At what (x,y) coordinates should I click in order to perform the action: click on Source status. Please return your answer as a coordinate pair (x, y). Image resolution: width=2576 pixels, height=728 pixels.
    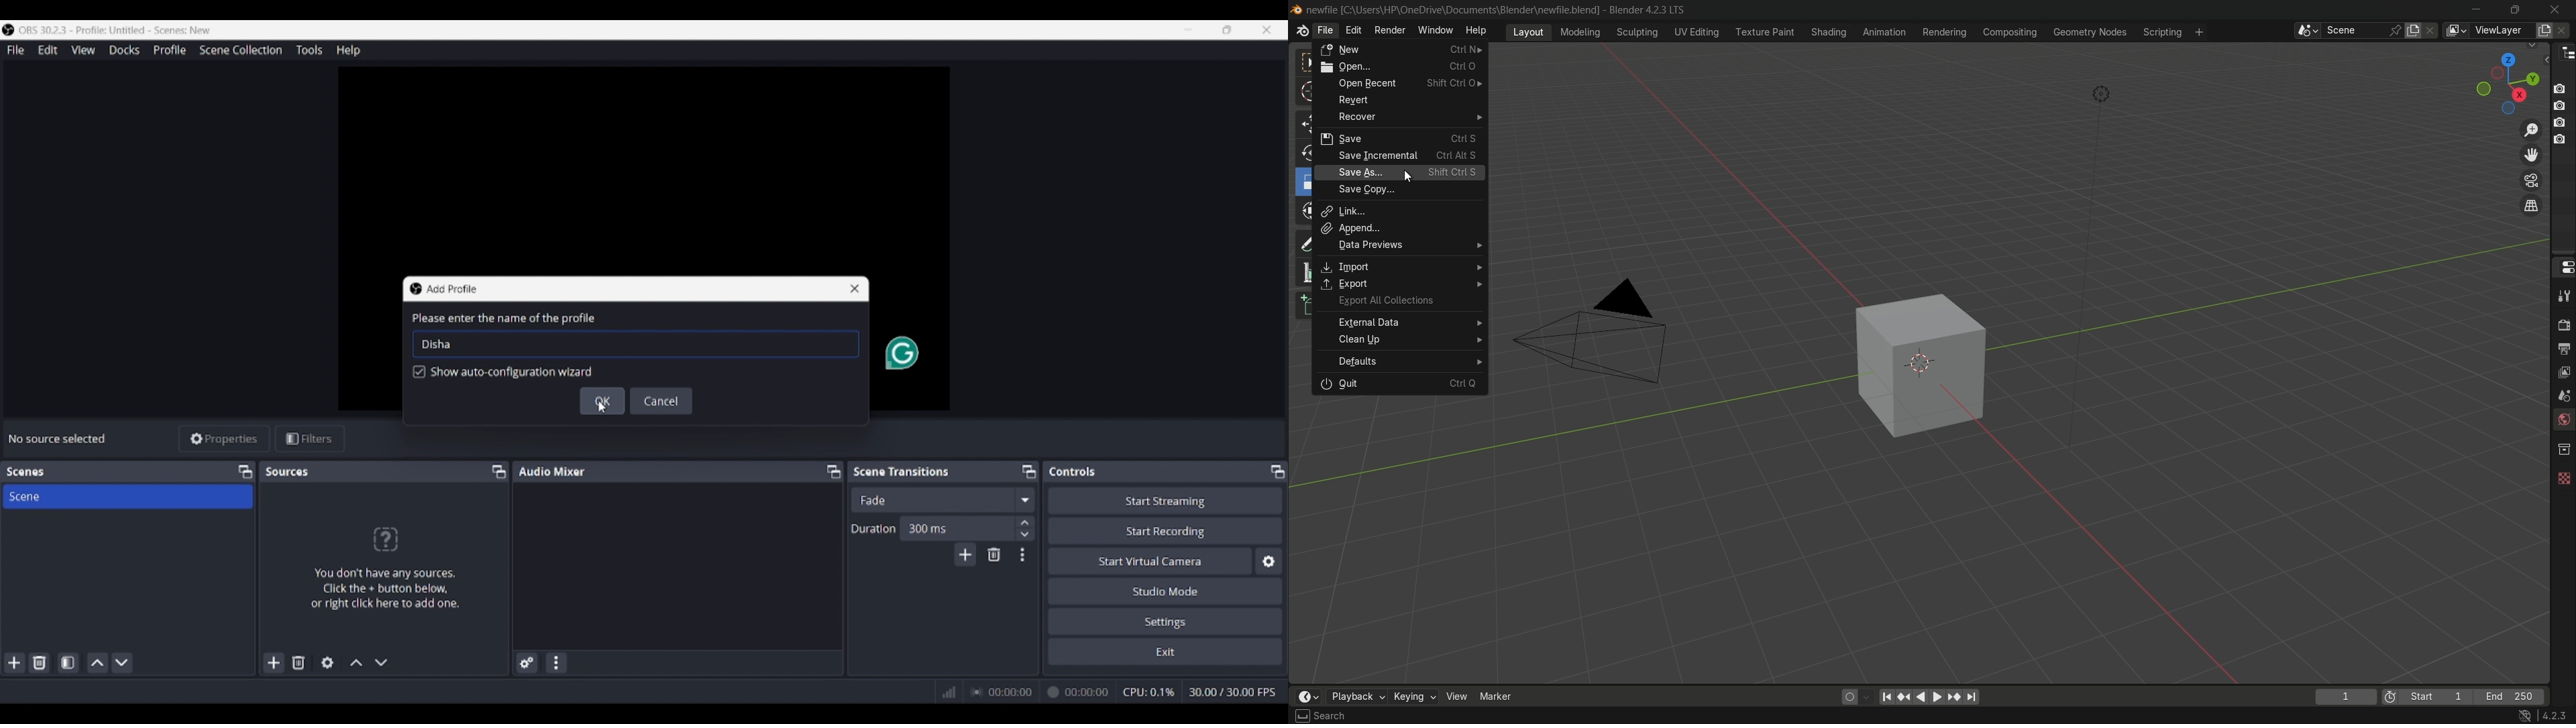
    Looking at the image, I should click on (59, 438).